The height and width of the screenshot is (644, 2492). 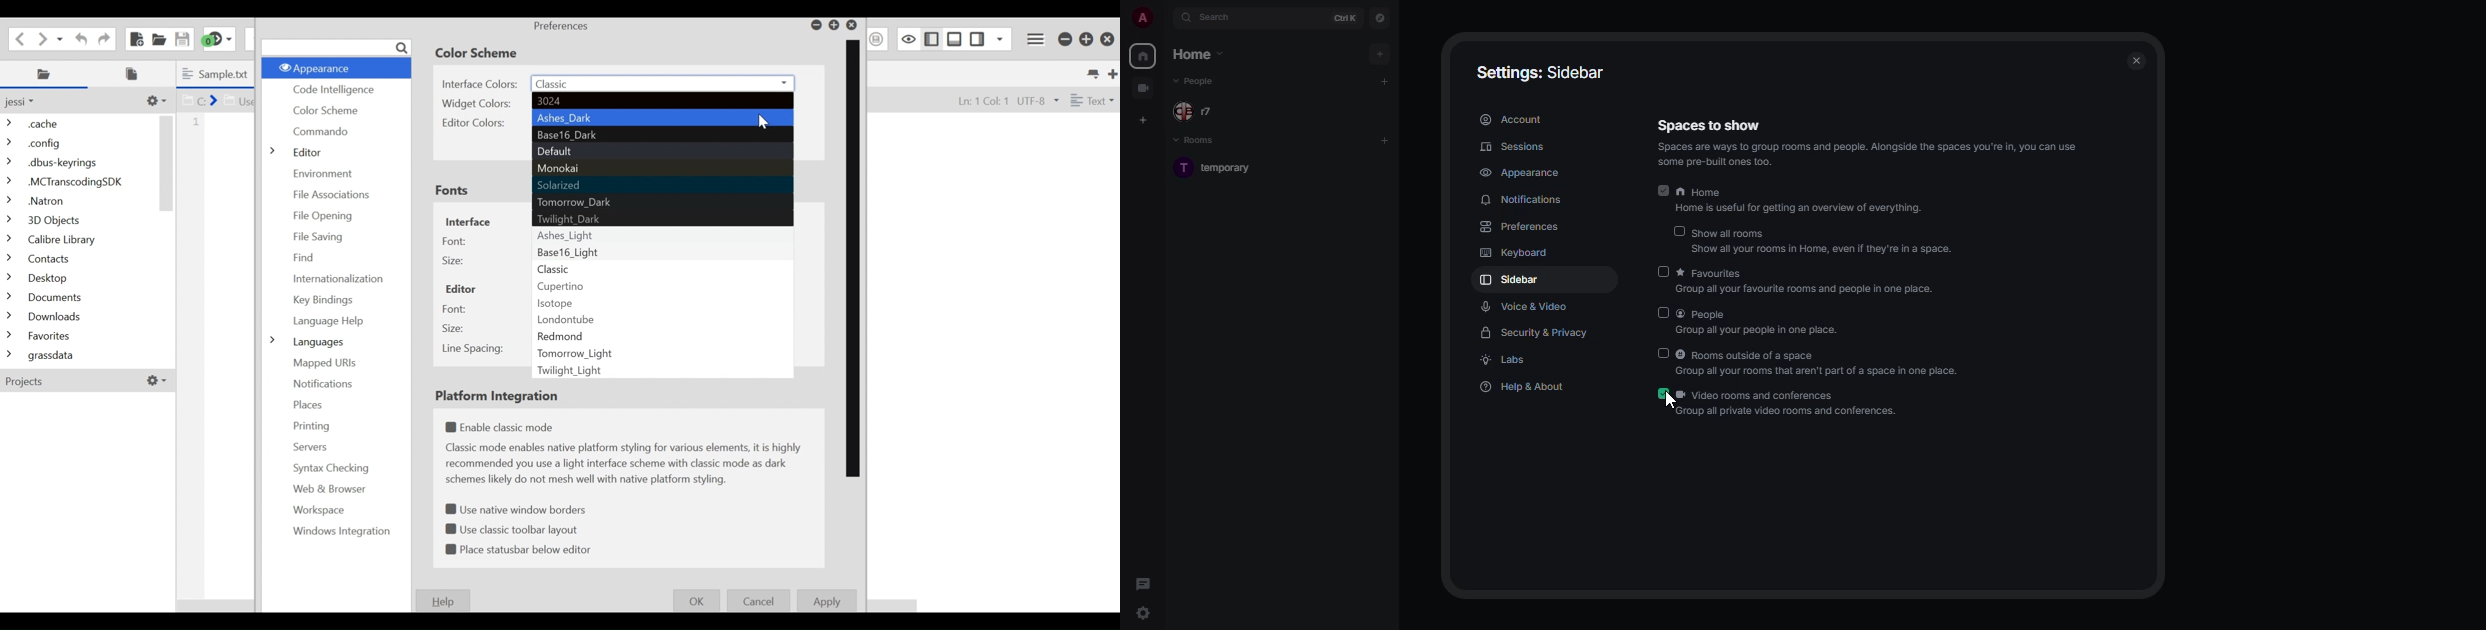 I want to click on close, so click(x=2140, y=59).